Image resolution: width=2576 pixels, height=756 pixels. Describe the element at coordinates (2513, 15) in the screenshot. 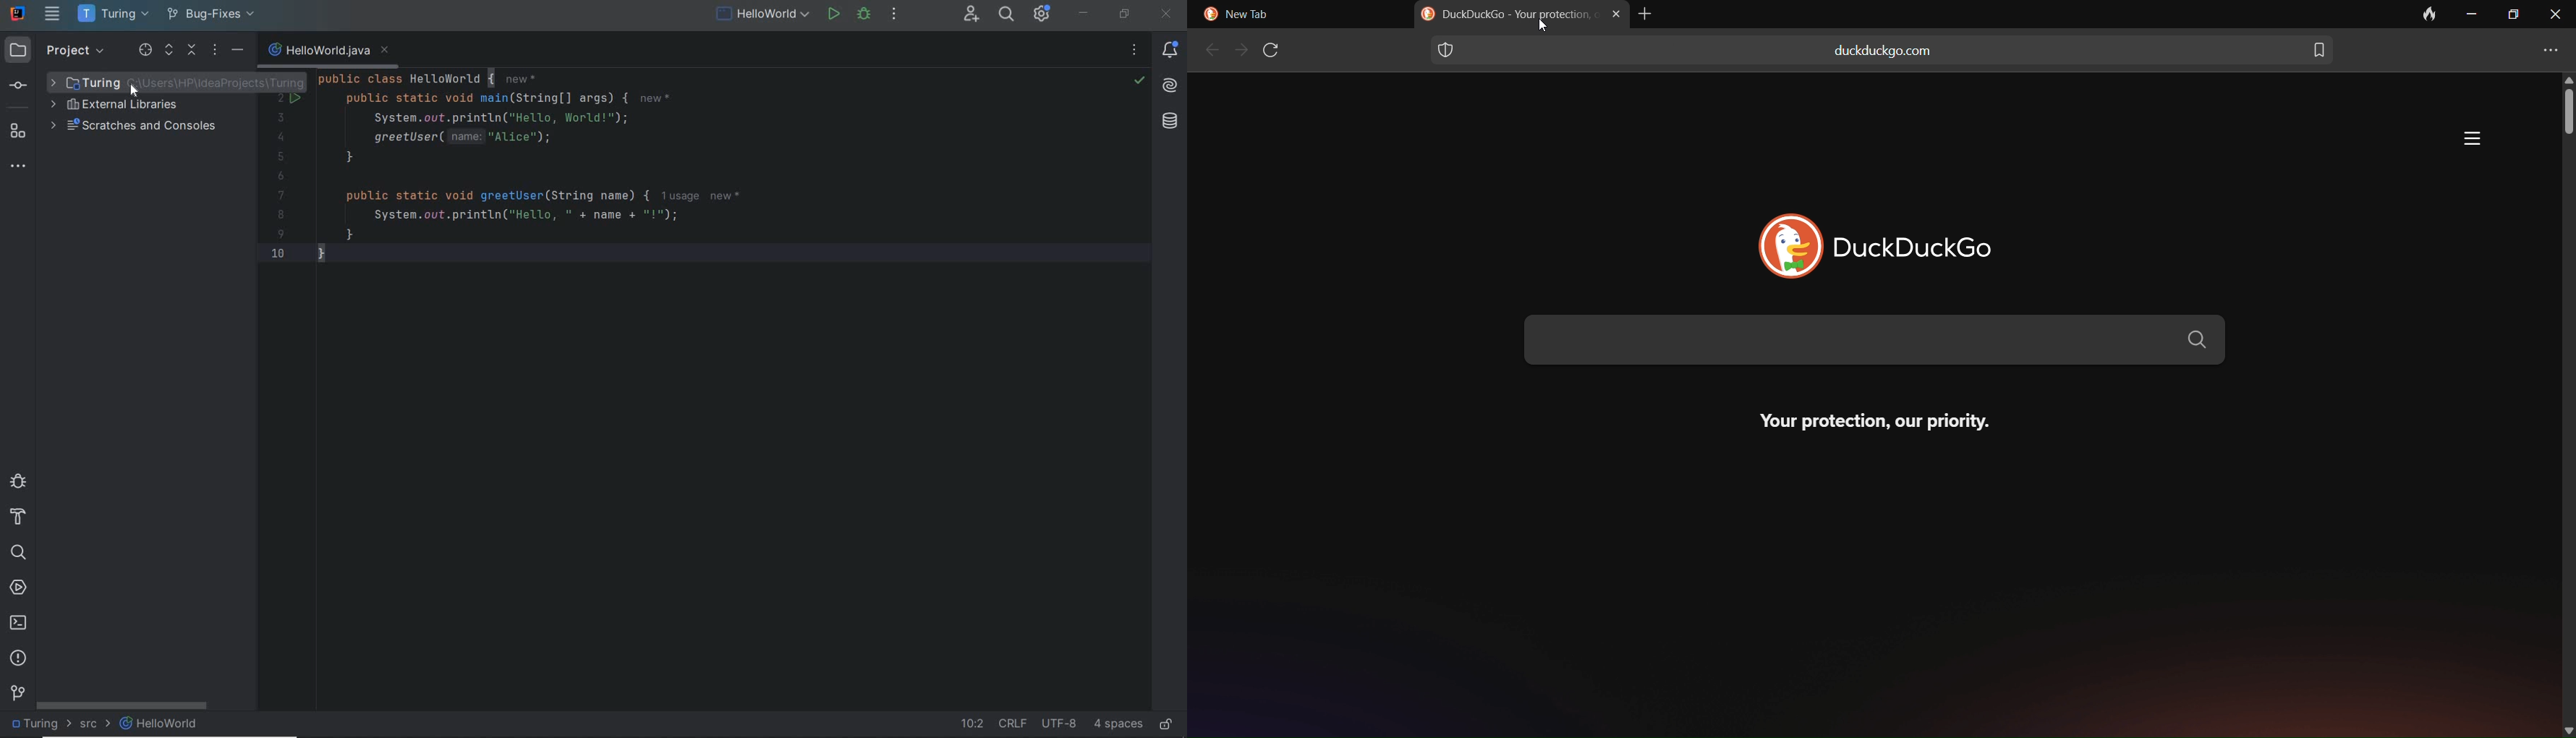

I see `maximize` at that location.